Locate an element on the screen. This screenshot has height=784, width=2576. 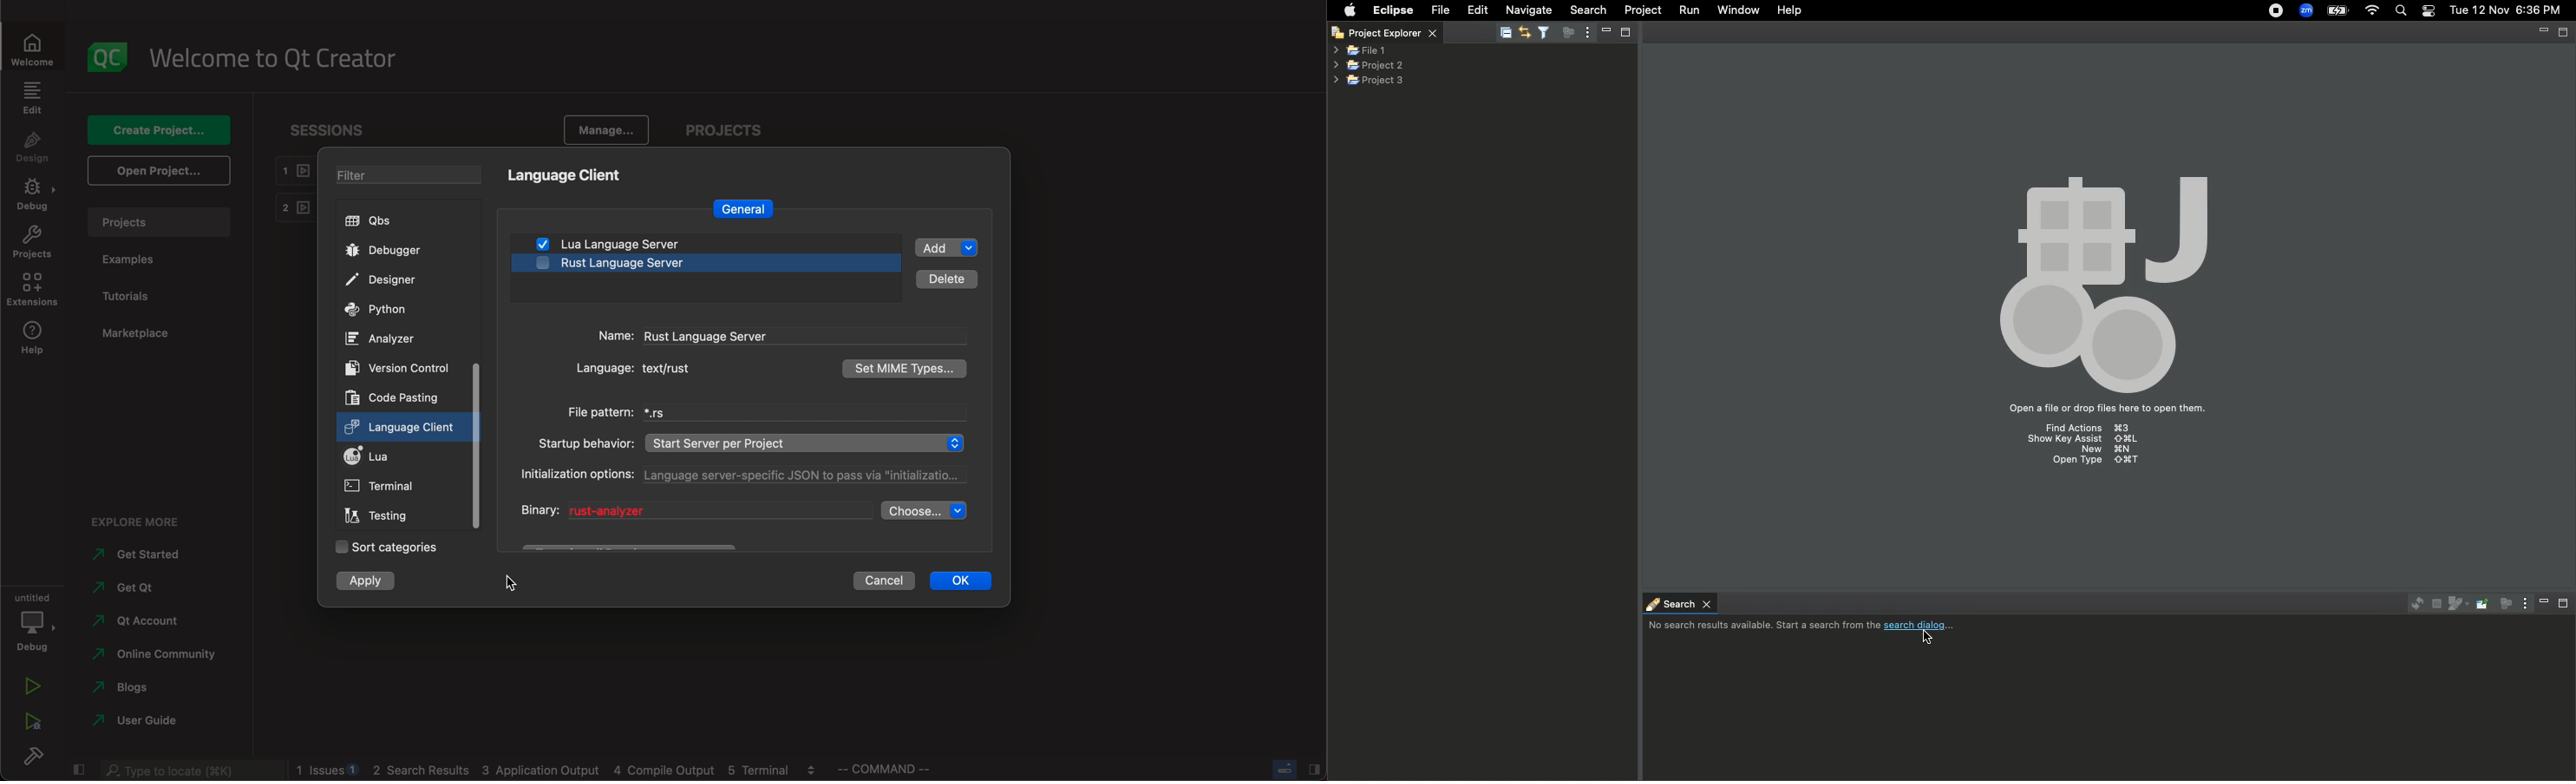
Search is located at coordinates (2402, 12).